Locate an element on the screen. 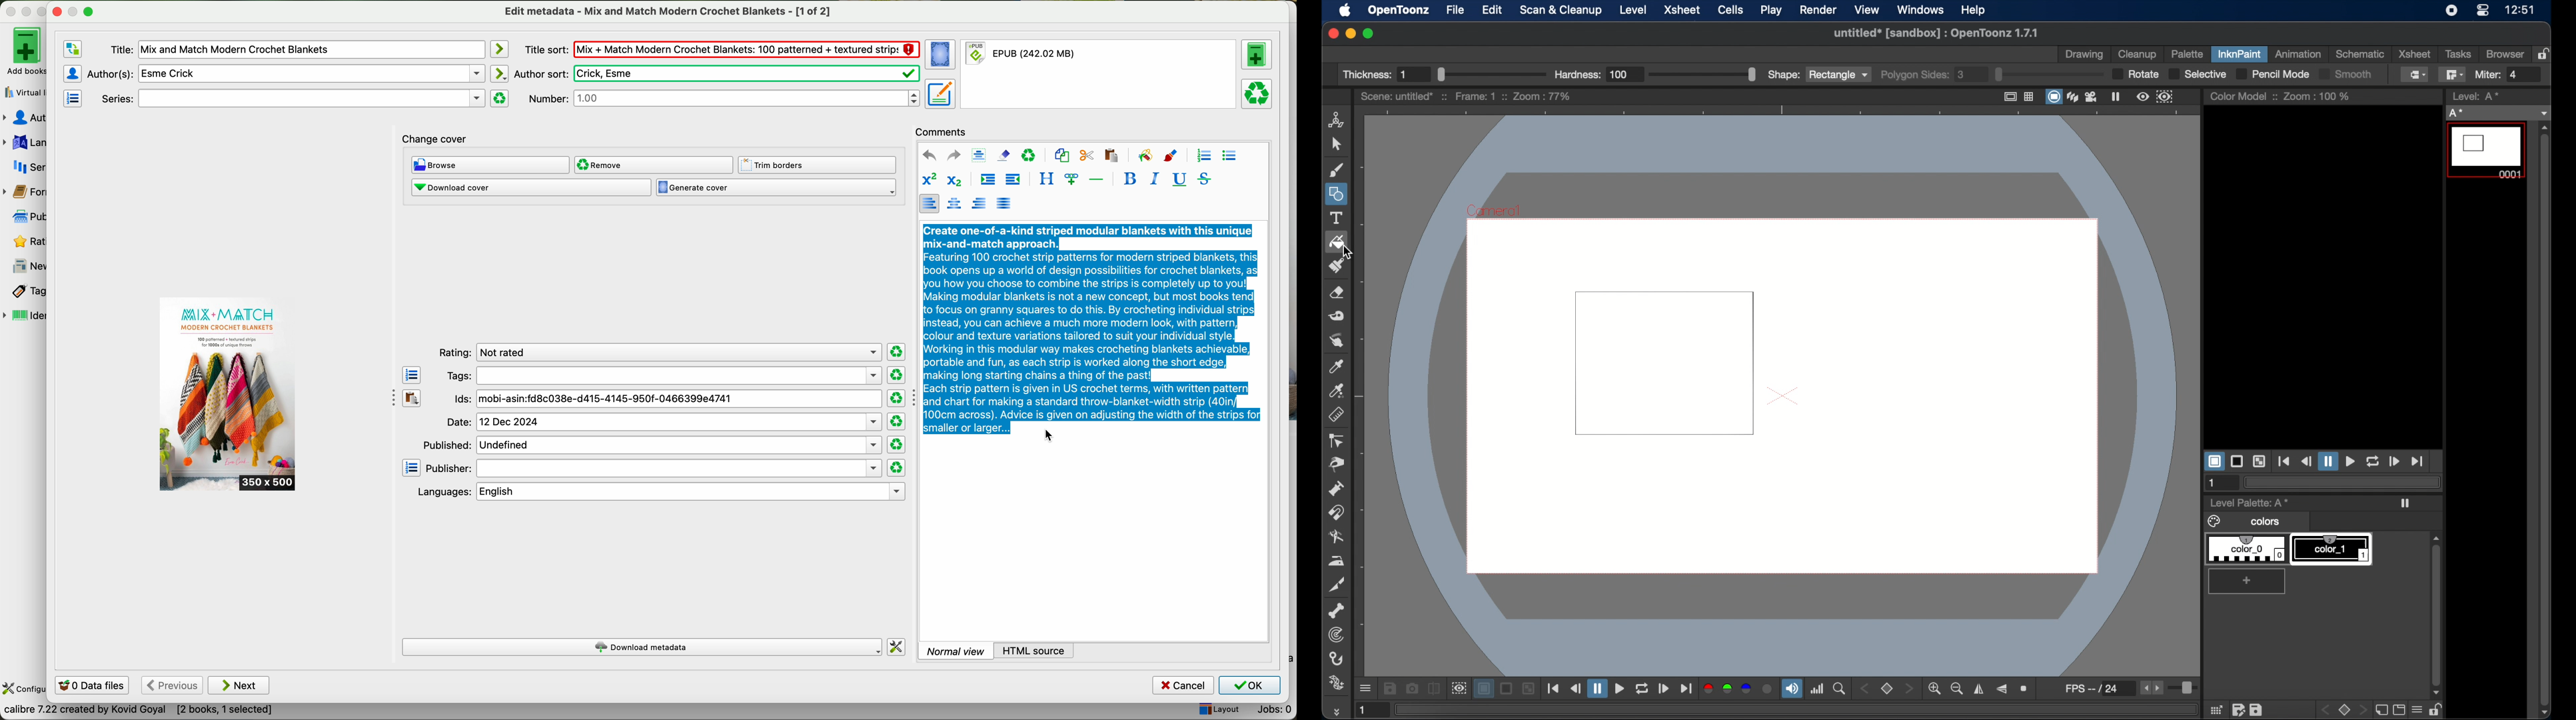  book cover preview is located at coordinates (229, 394).